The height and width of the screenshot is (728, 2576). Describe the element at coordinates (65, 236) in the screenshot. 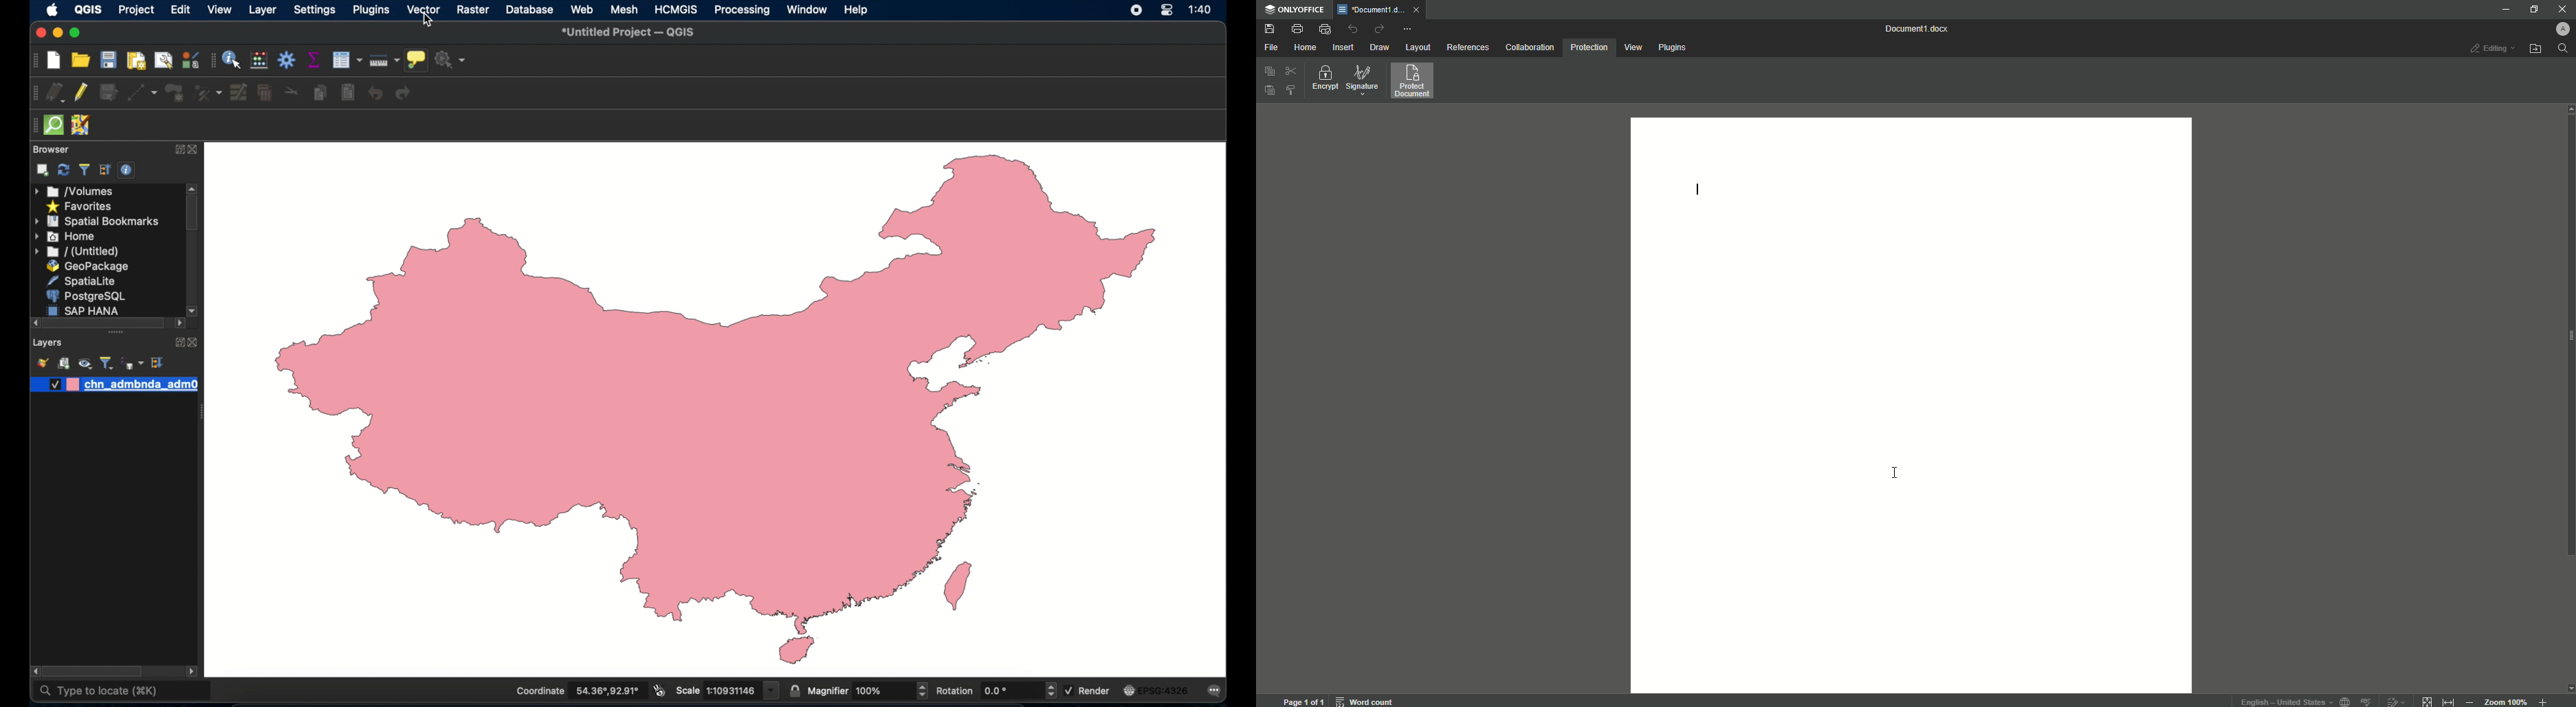

I see `home` at that location.